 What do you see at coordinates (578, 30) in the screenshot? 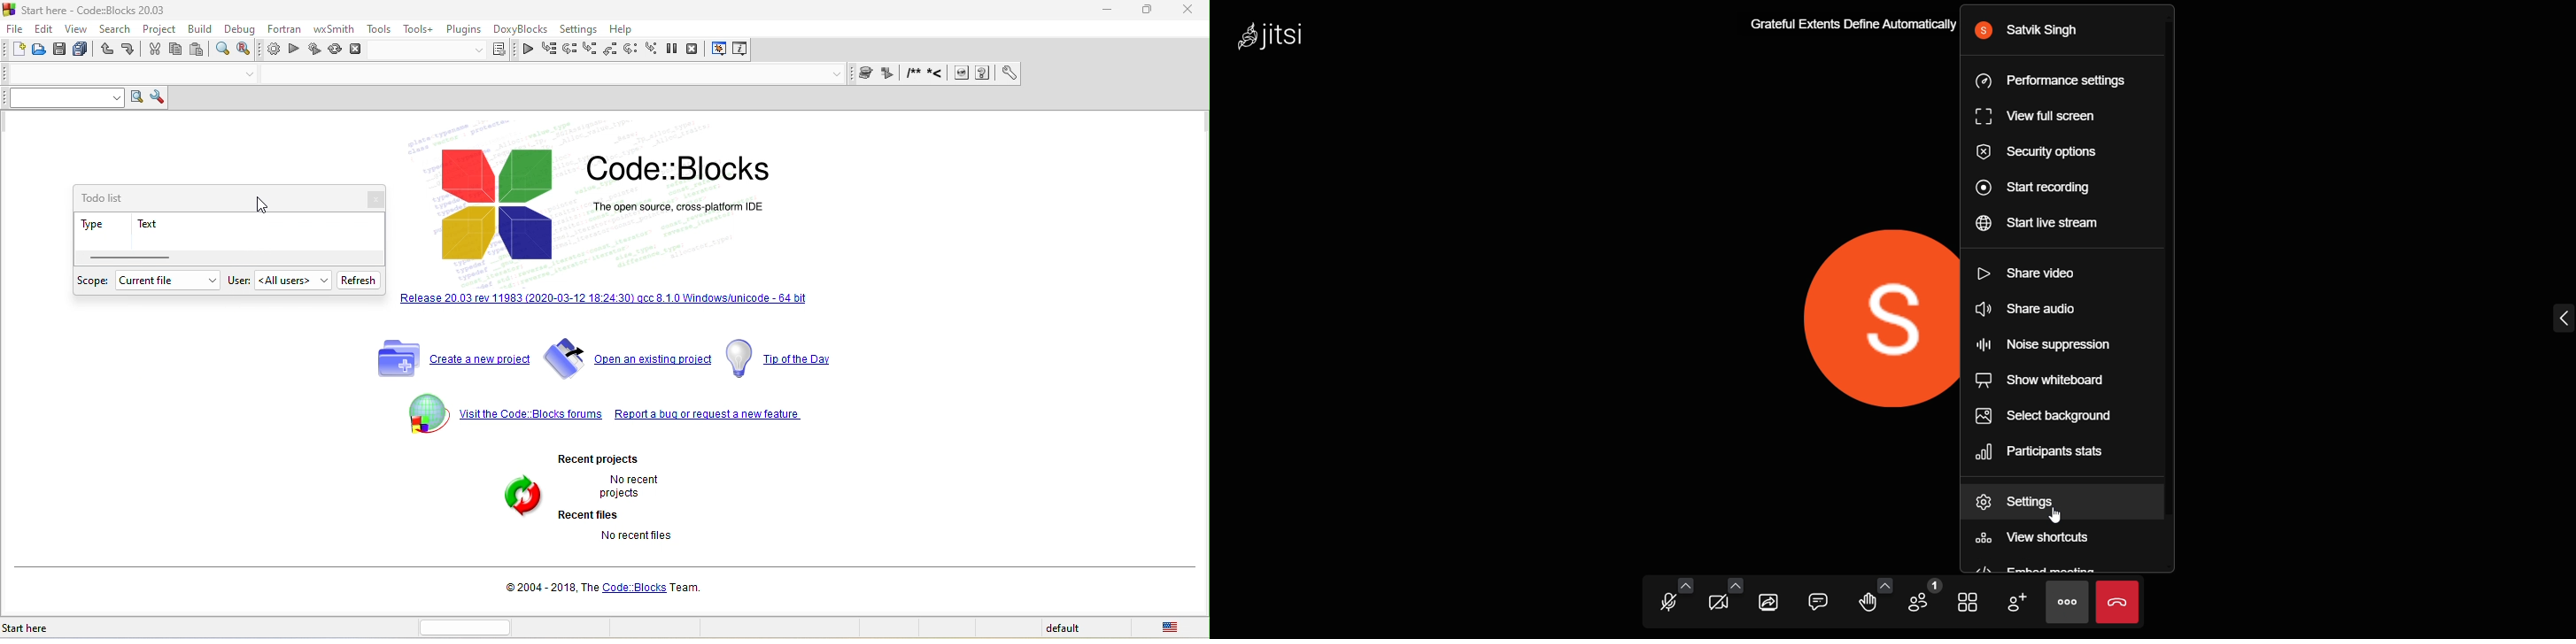
I see `settings` at bounding box center [578, 30].